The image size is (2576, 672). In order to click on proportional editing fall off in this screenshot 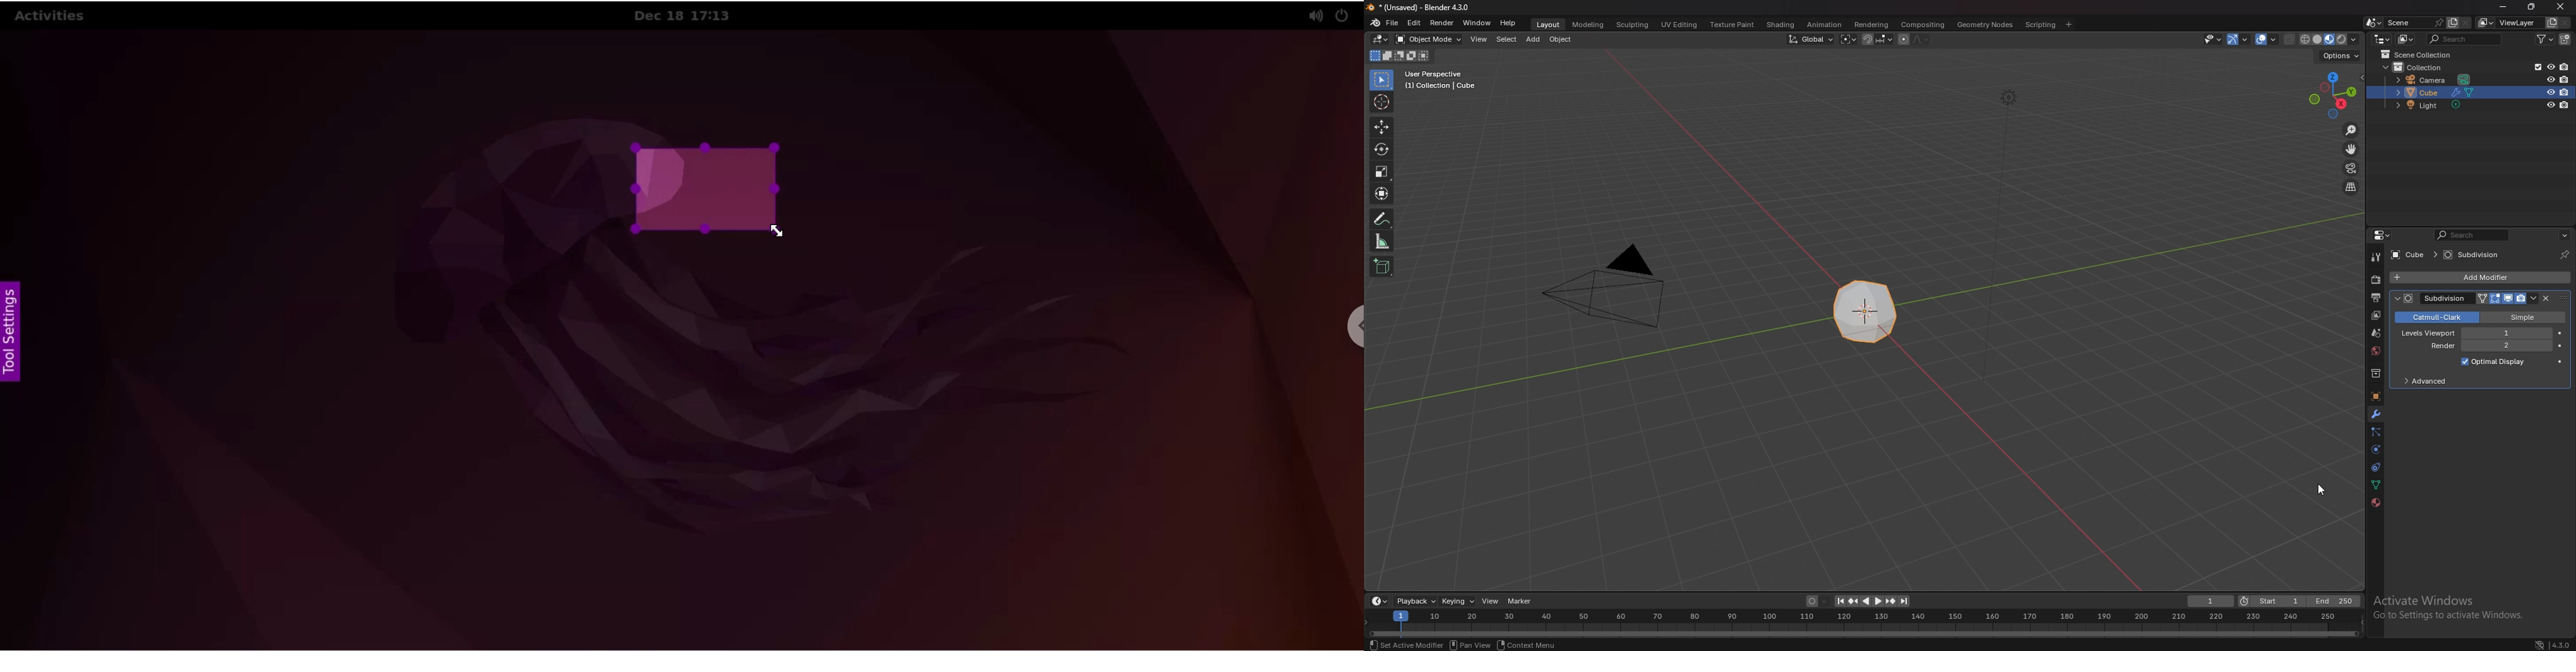, I will do `click(1921, 40)`.